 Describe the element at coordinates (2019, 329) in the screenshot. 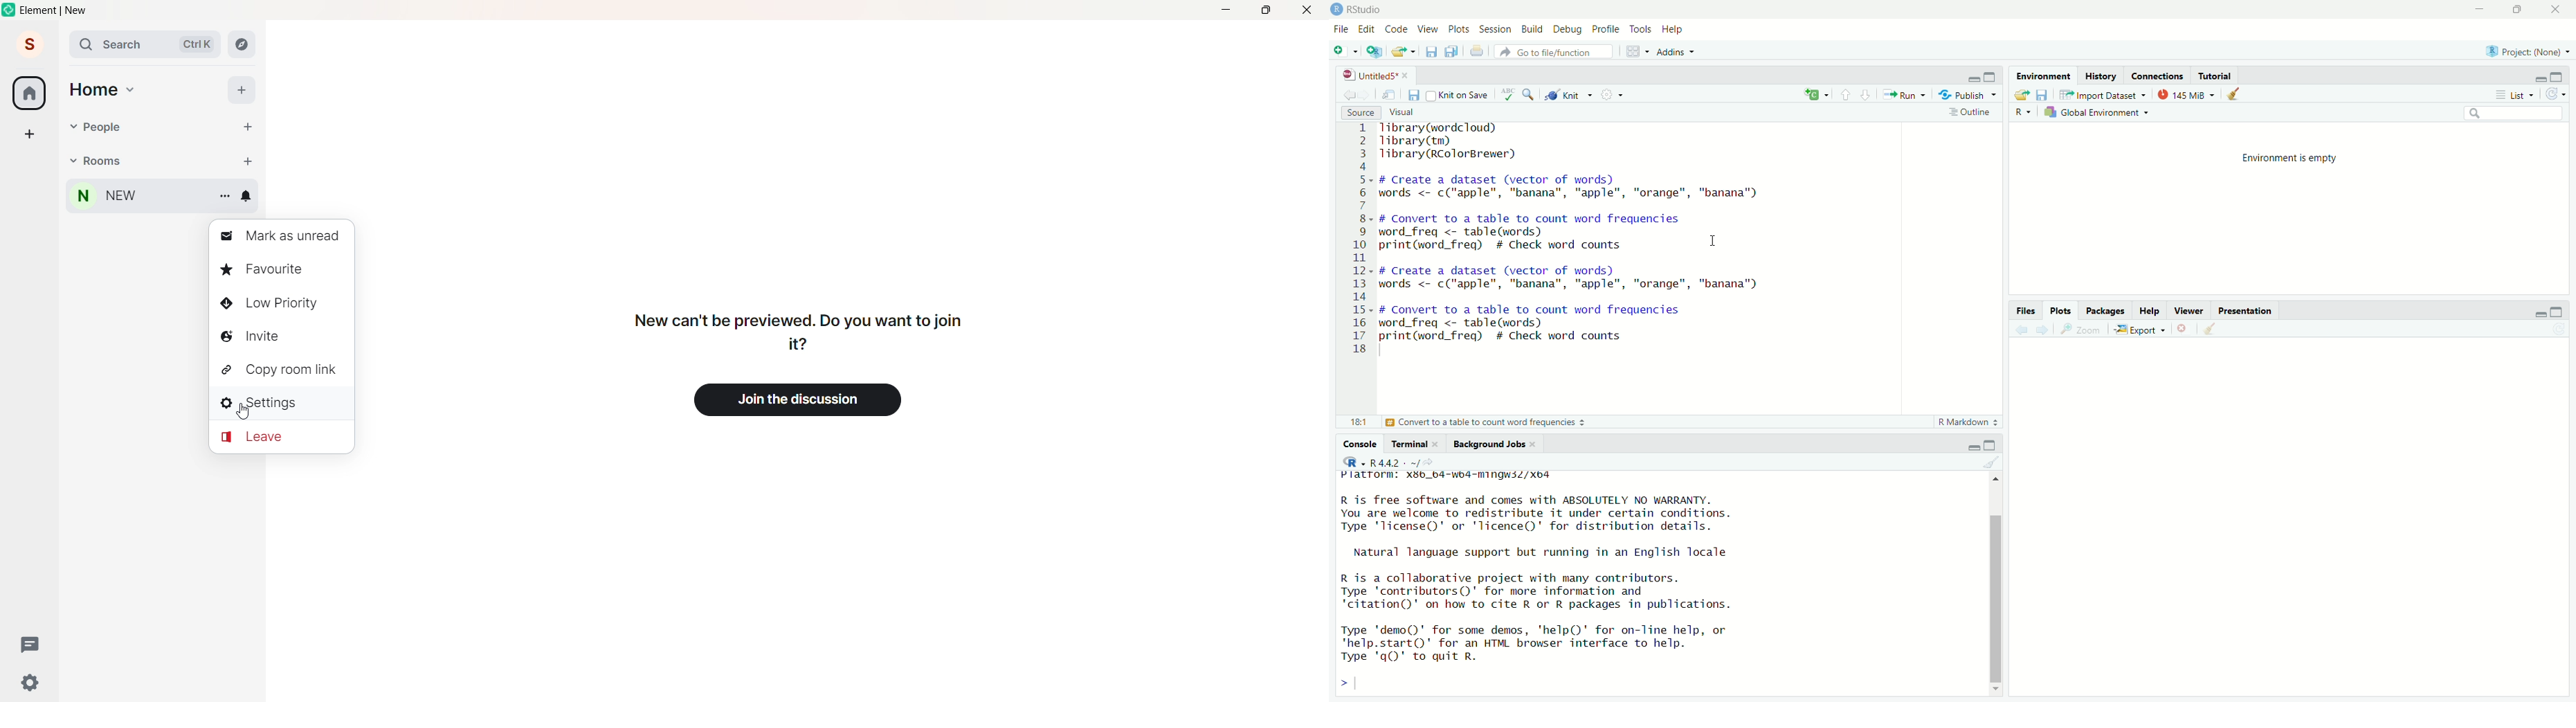

I see `Back` at that location.